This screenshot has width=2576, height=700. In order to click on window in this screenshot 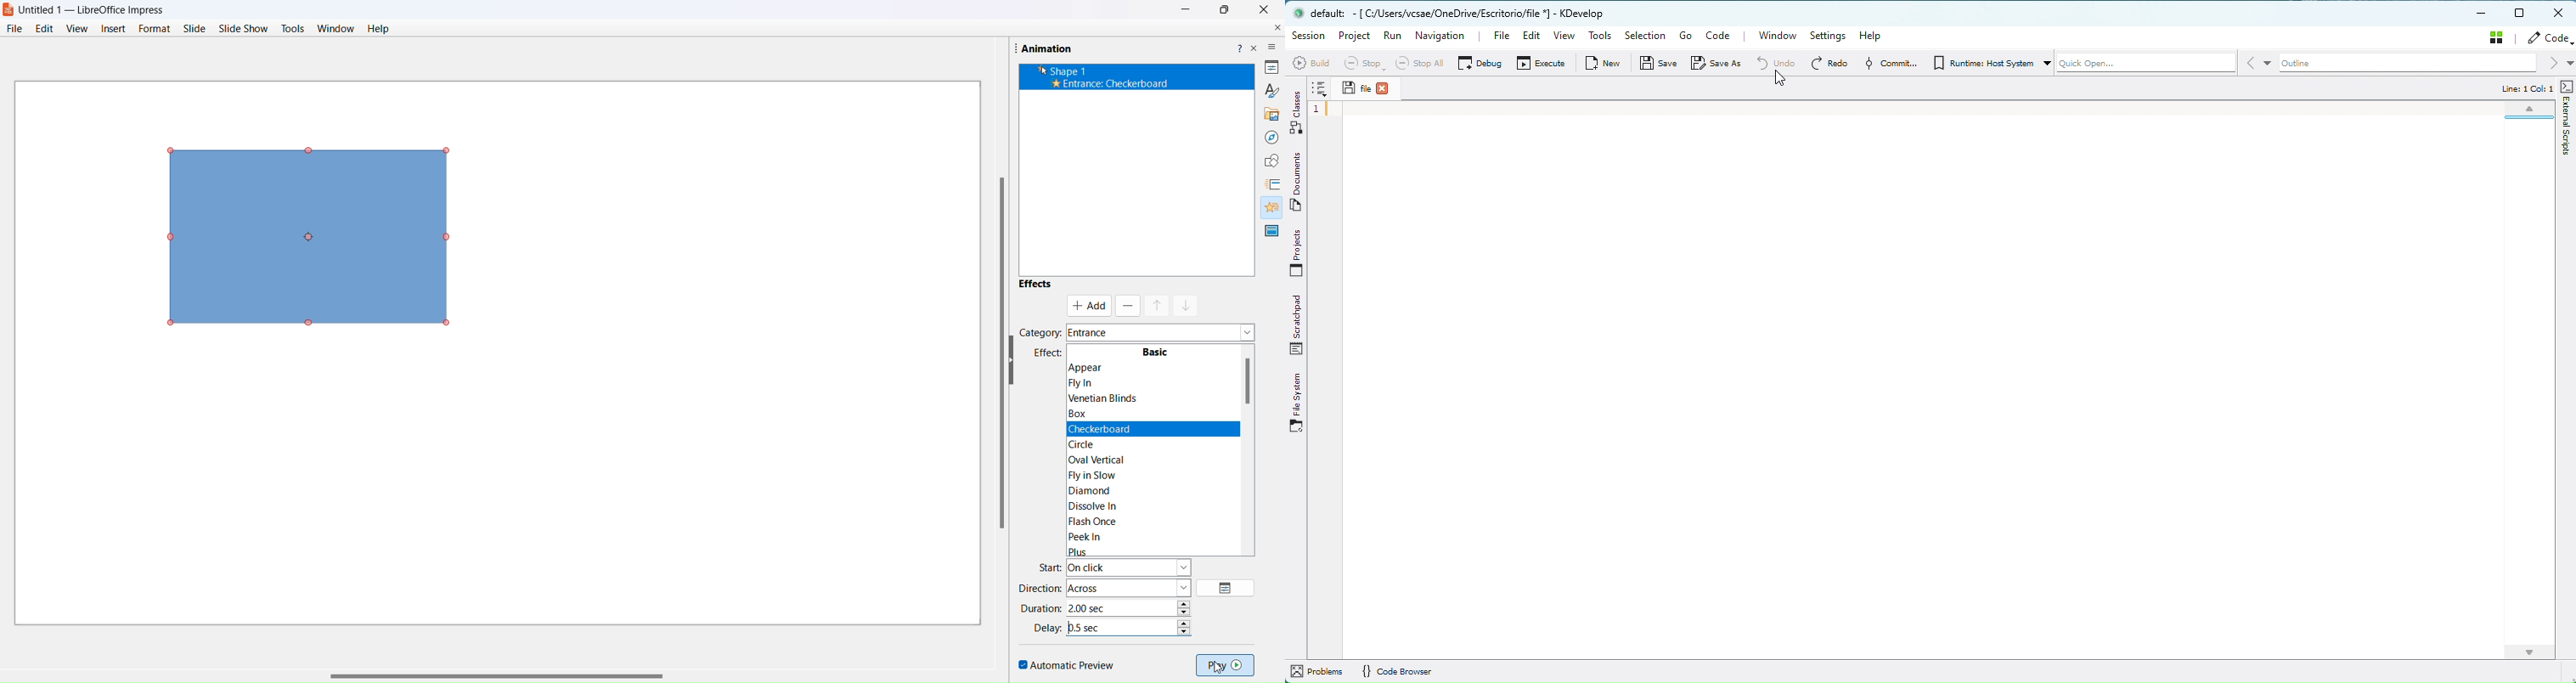, I will do `click(337, 29)`.